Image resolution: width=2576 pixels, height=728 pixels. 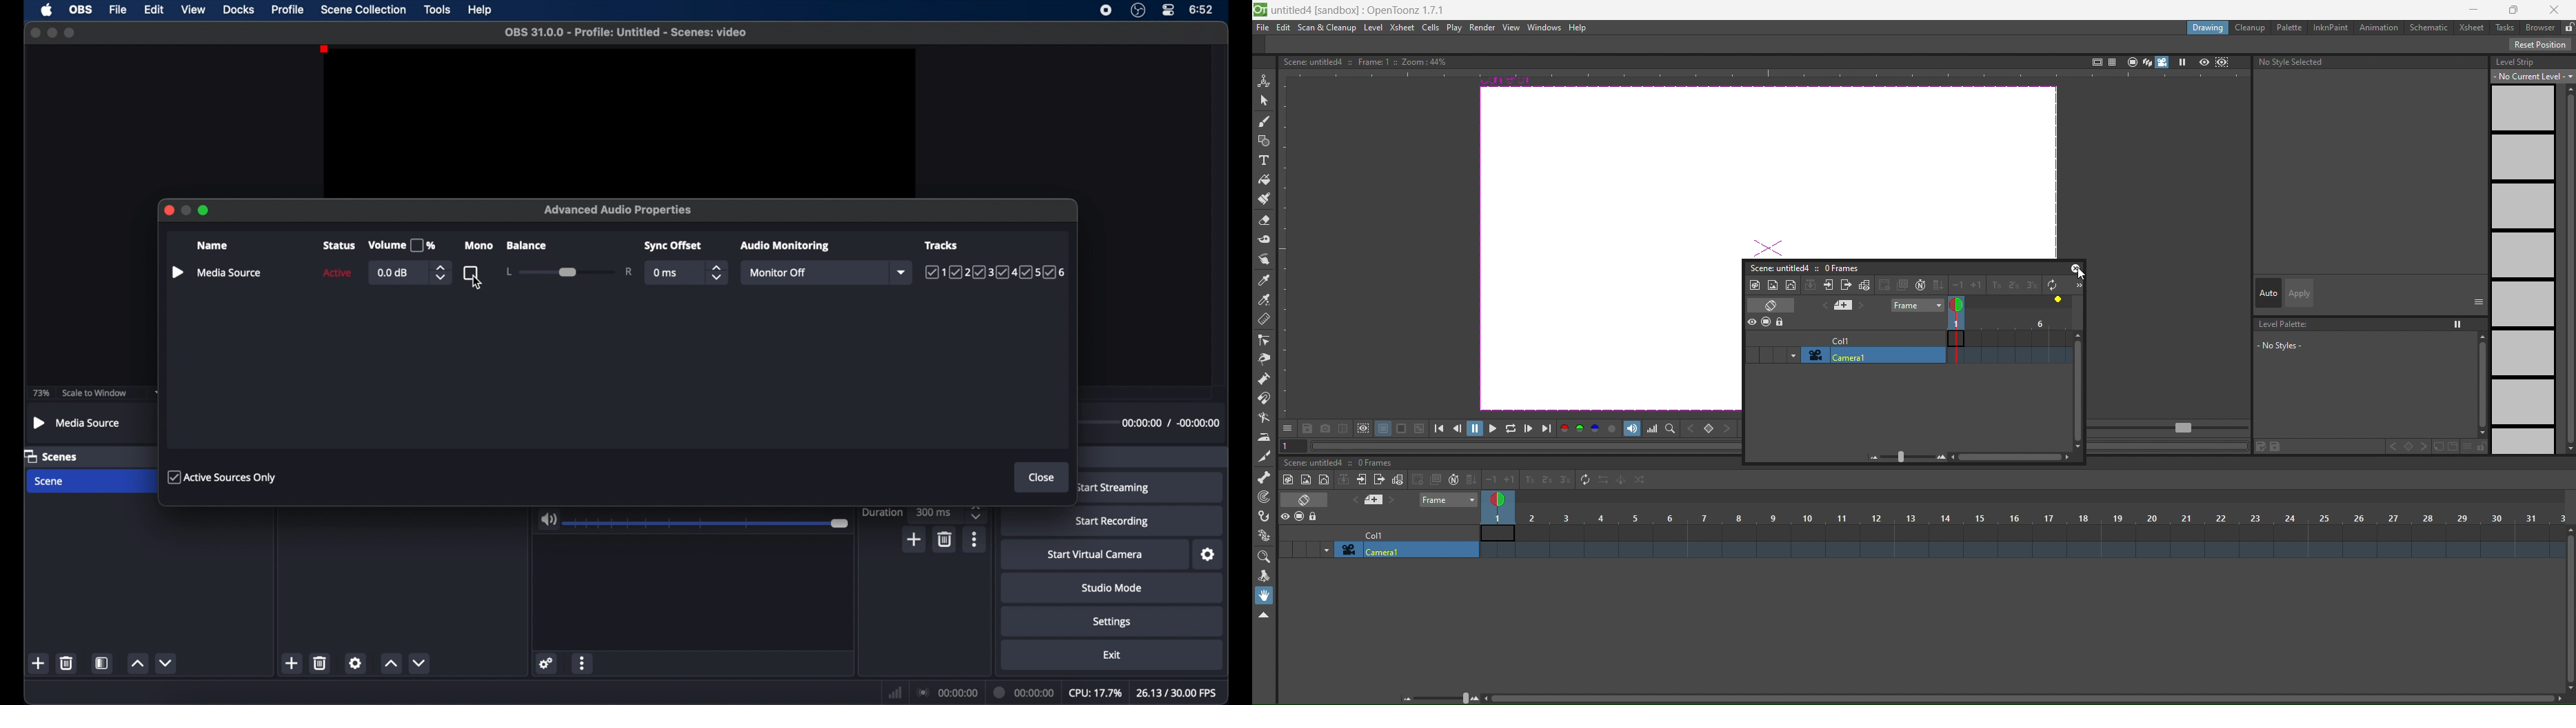 What do you see at coordinates (1265, 122) in the screenshot?
I see `brush tool` at bounding box center [1265, 122].